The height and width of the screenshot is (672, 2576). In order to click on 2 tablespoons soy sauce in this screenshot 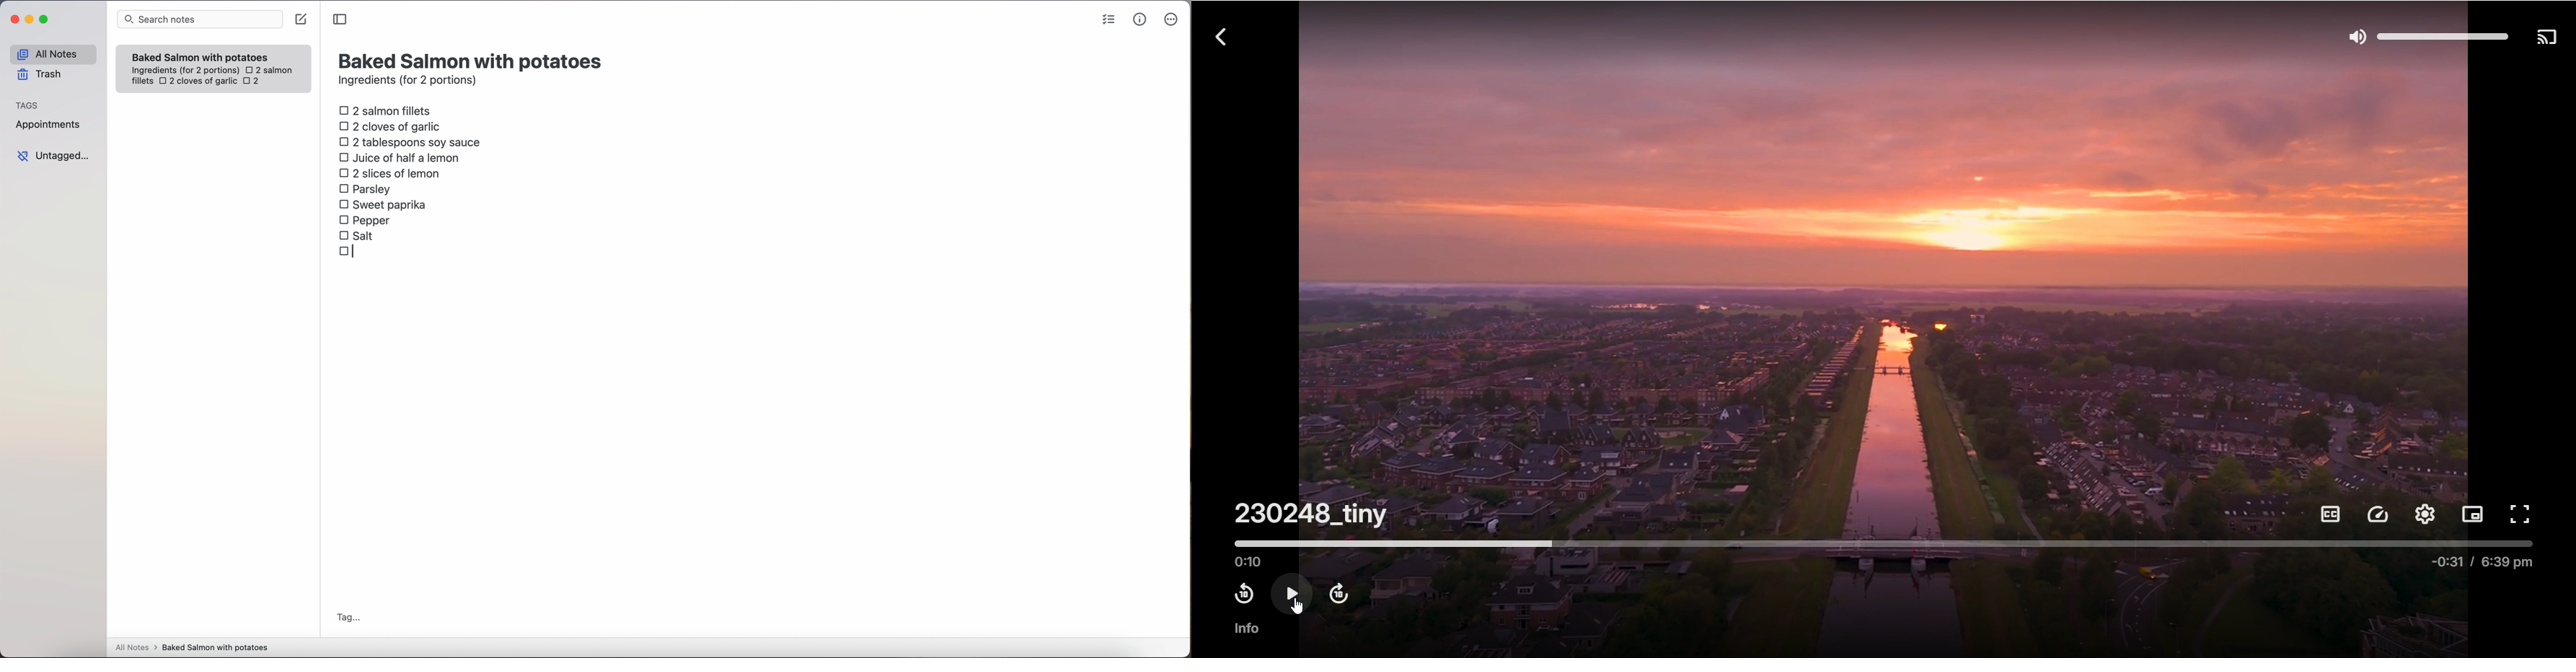, I will do `click(410, 142)`.